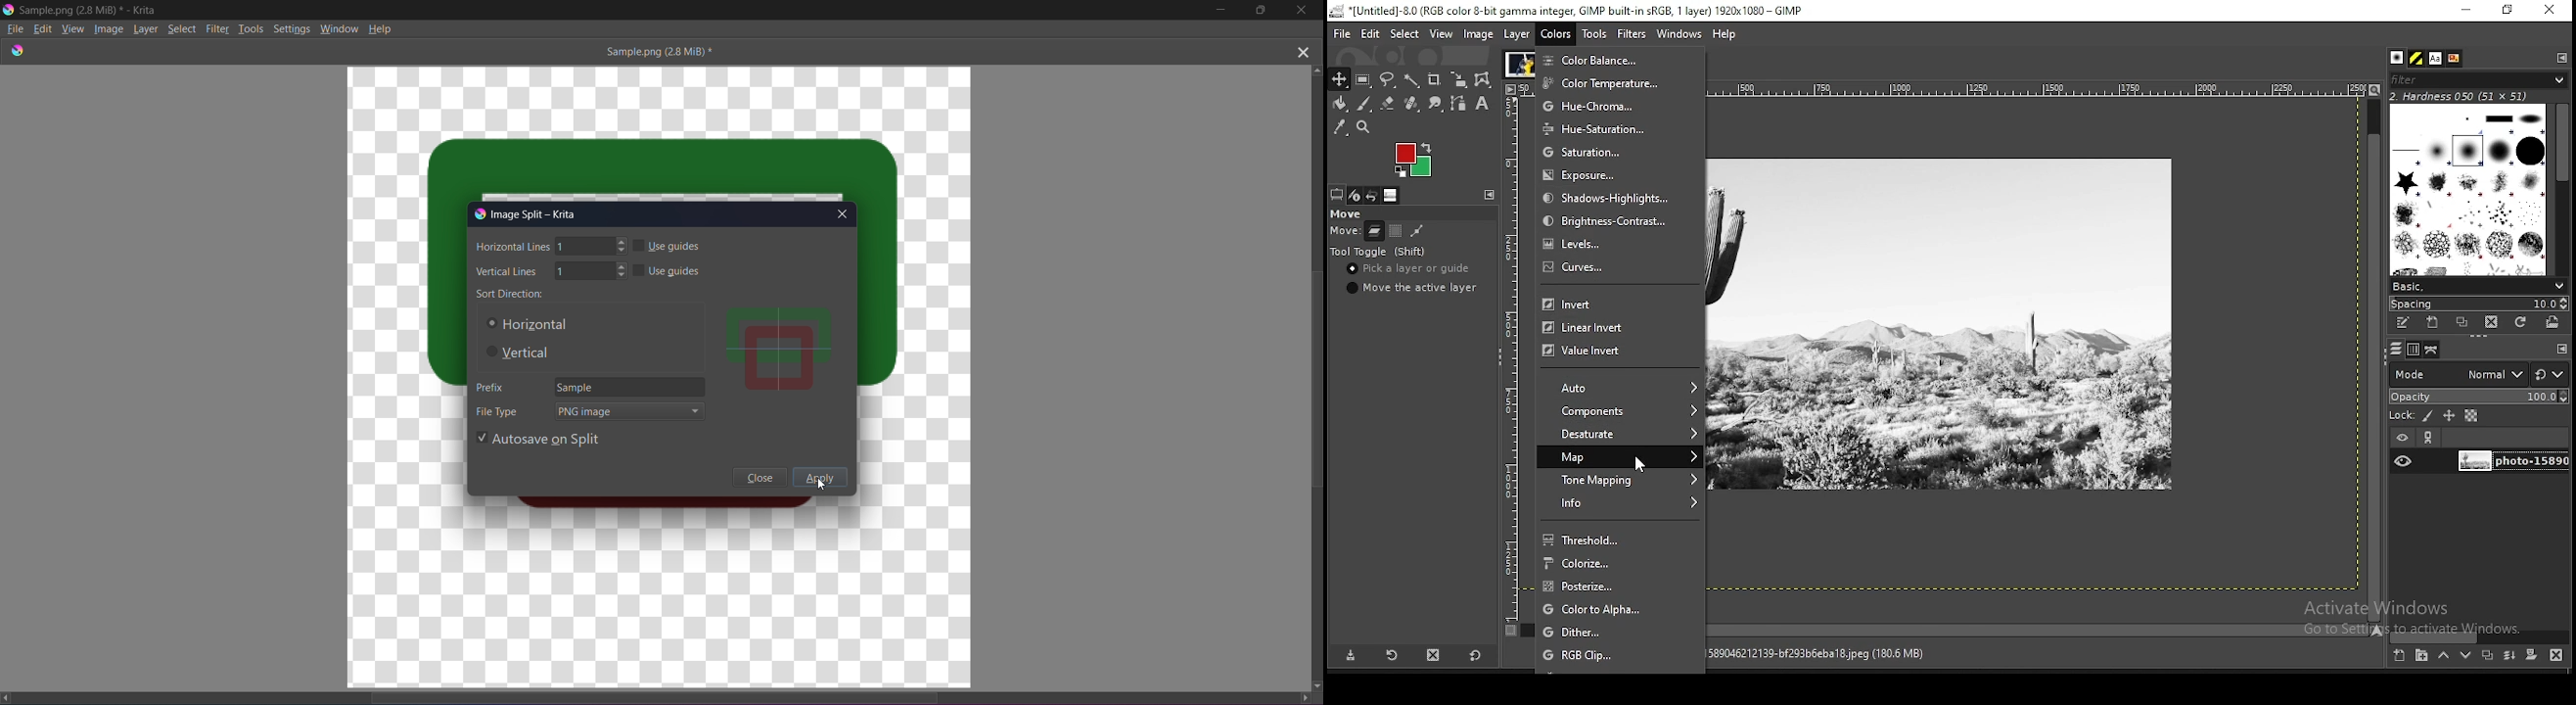 This screenshot has width=2576, height=728. What do you see at coordinates (1605, 61) in the screenshot?
I see `color balance` at bounding box center [1605, 61].